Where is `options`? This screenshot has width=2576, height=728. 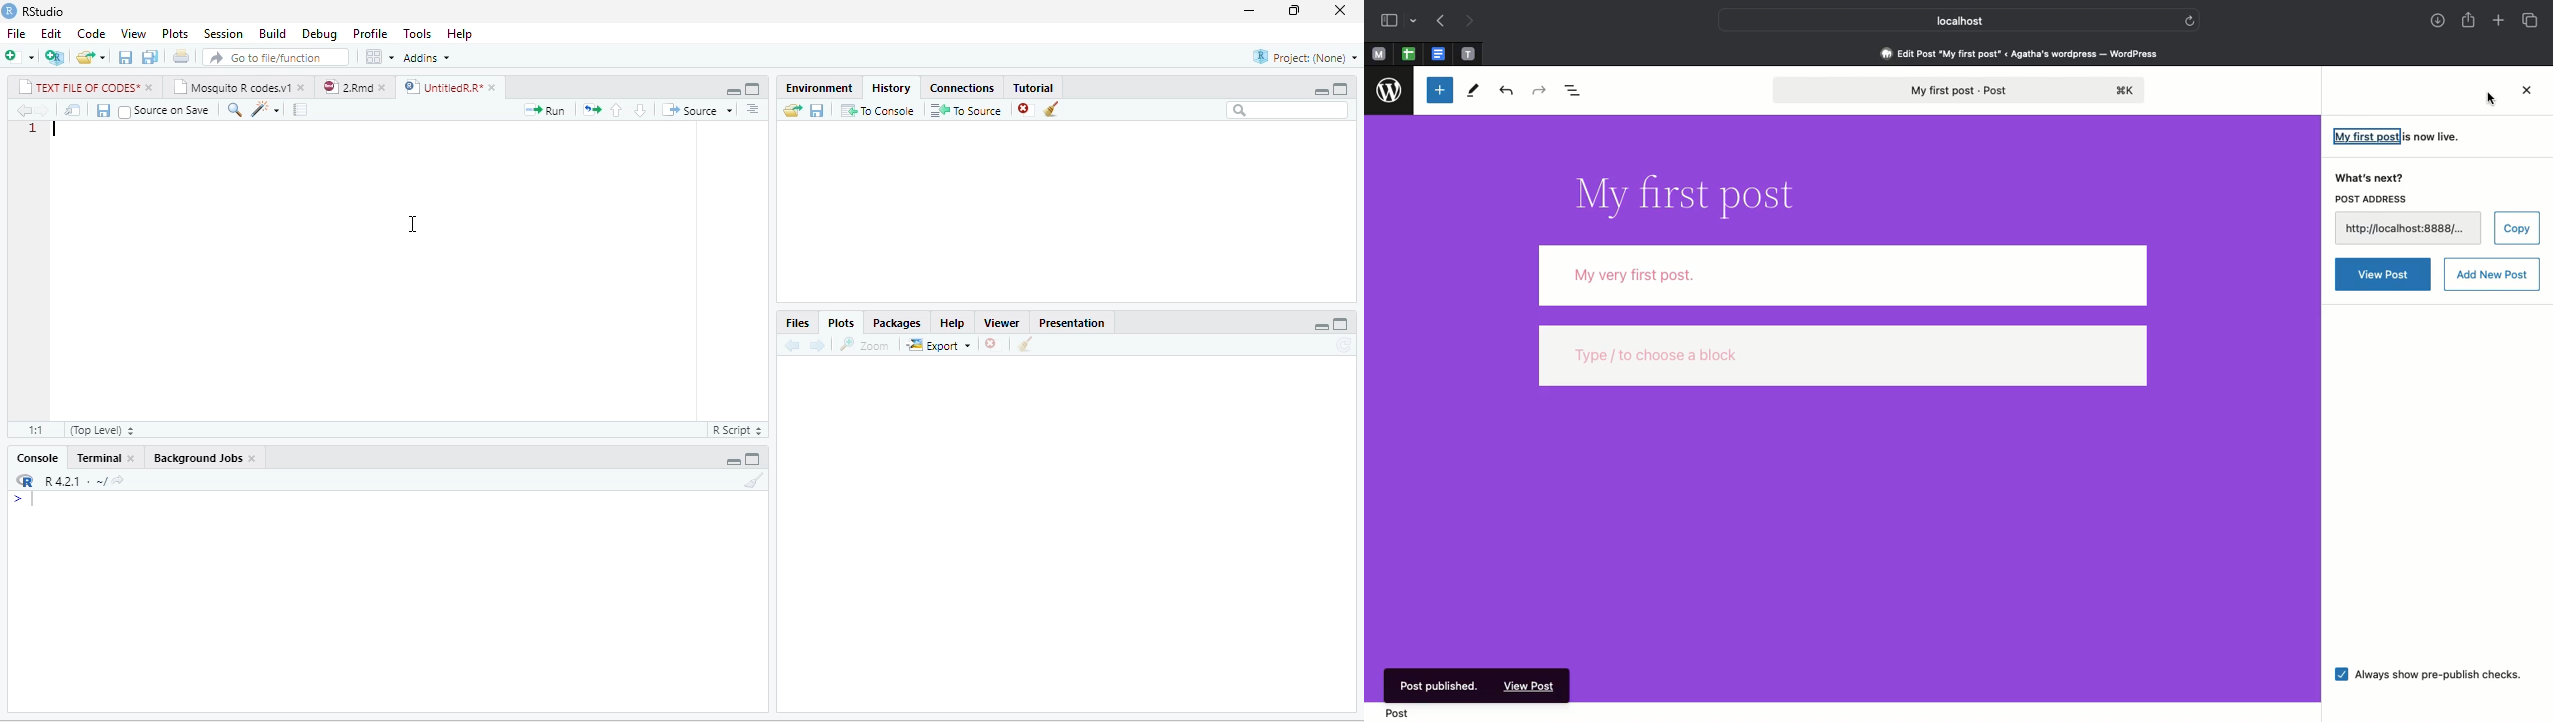 options is located at coordinates (381, 57).